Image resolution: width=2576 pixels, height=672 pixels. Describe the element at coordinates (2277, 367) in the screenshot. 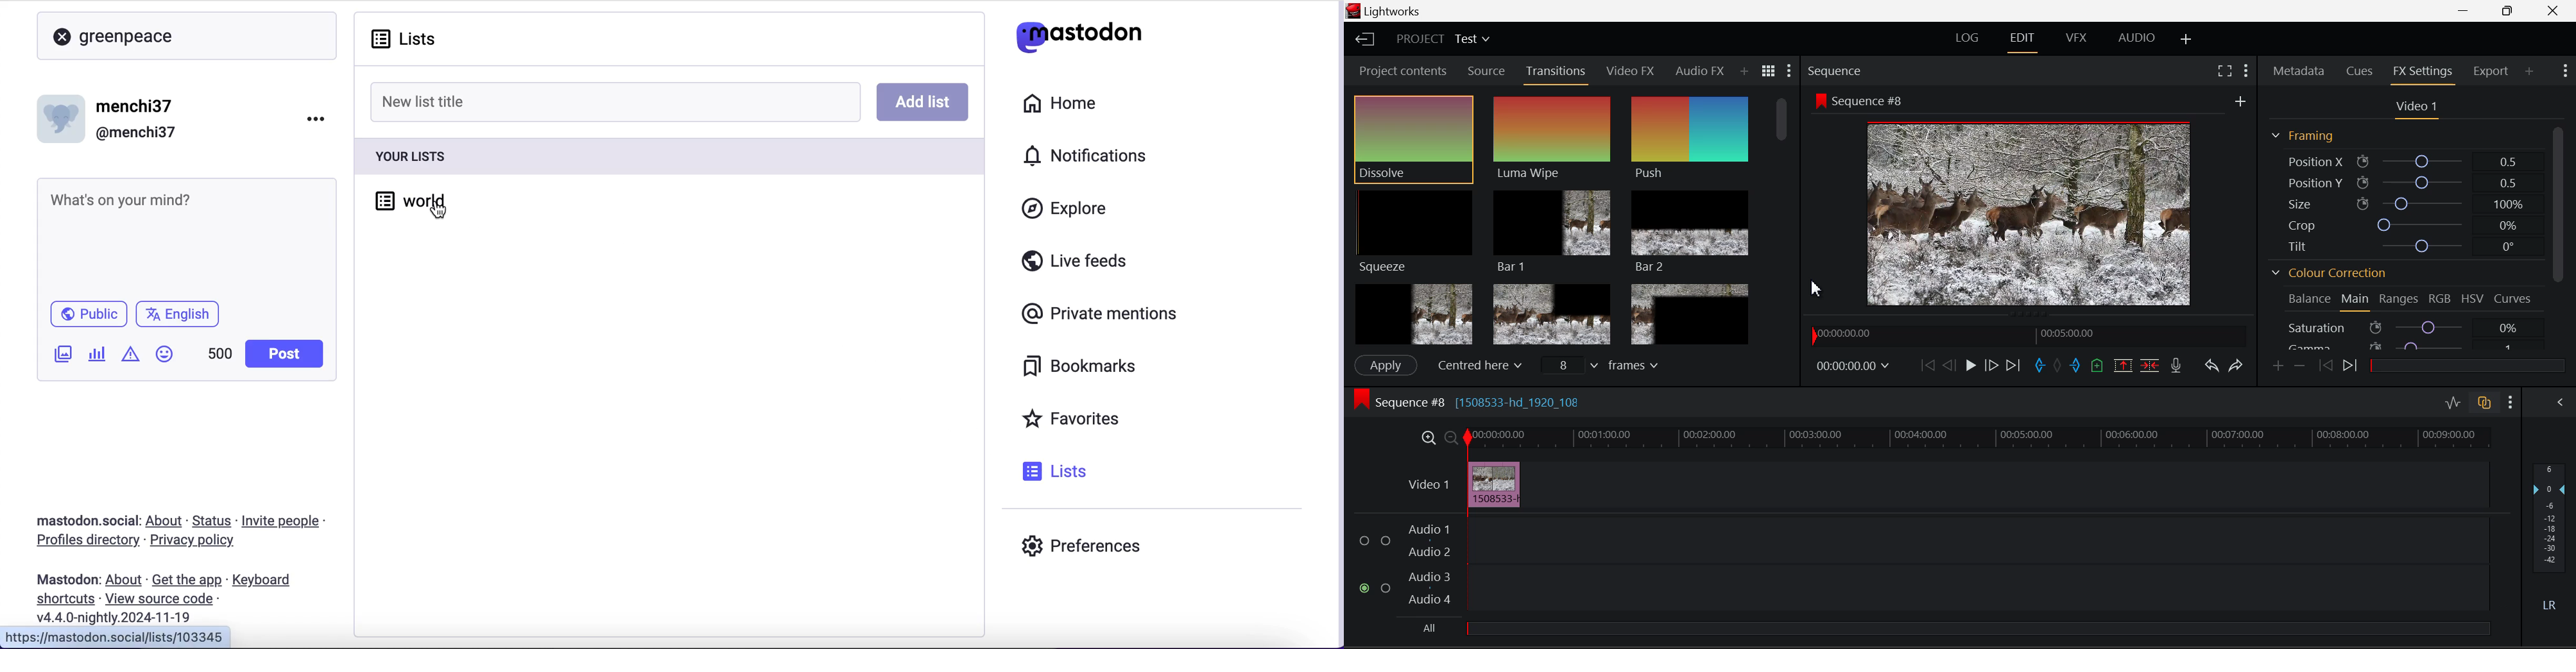

I see `Add keyframe` at that location.